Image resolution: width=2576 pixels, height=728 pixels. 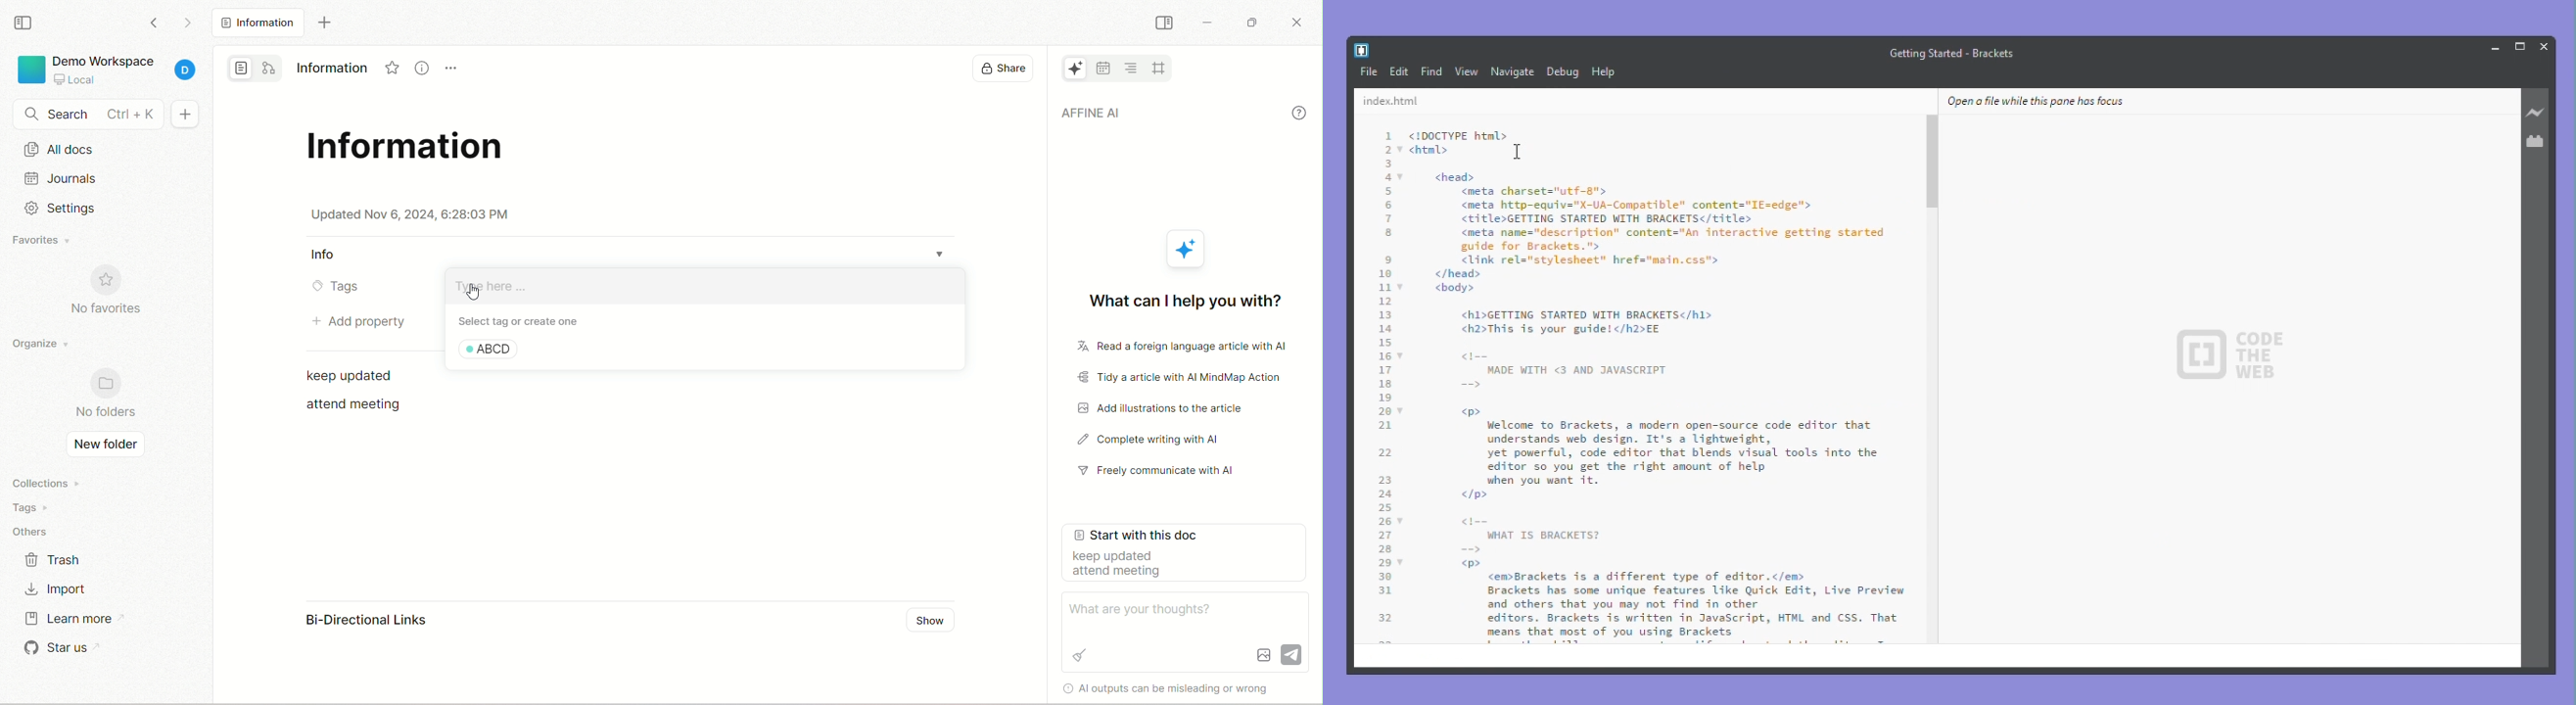 What do you see at coordinates (1292, 652) in the screenshot?
I see `Send icon` at bounding box center [1292, 652].